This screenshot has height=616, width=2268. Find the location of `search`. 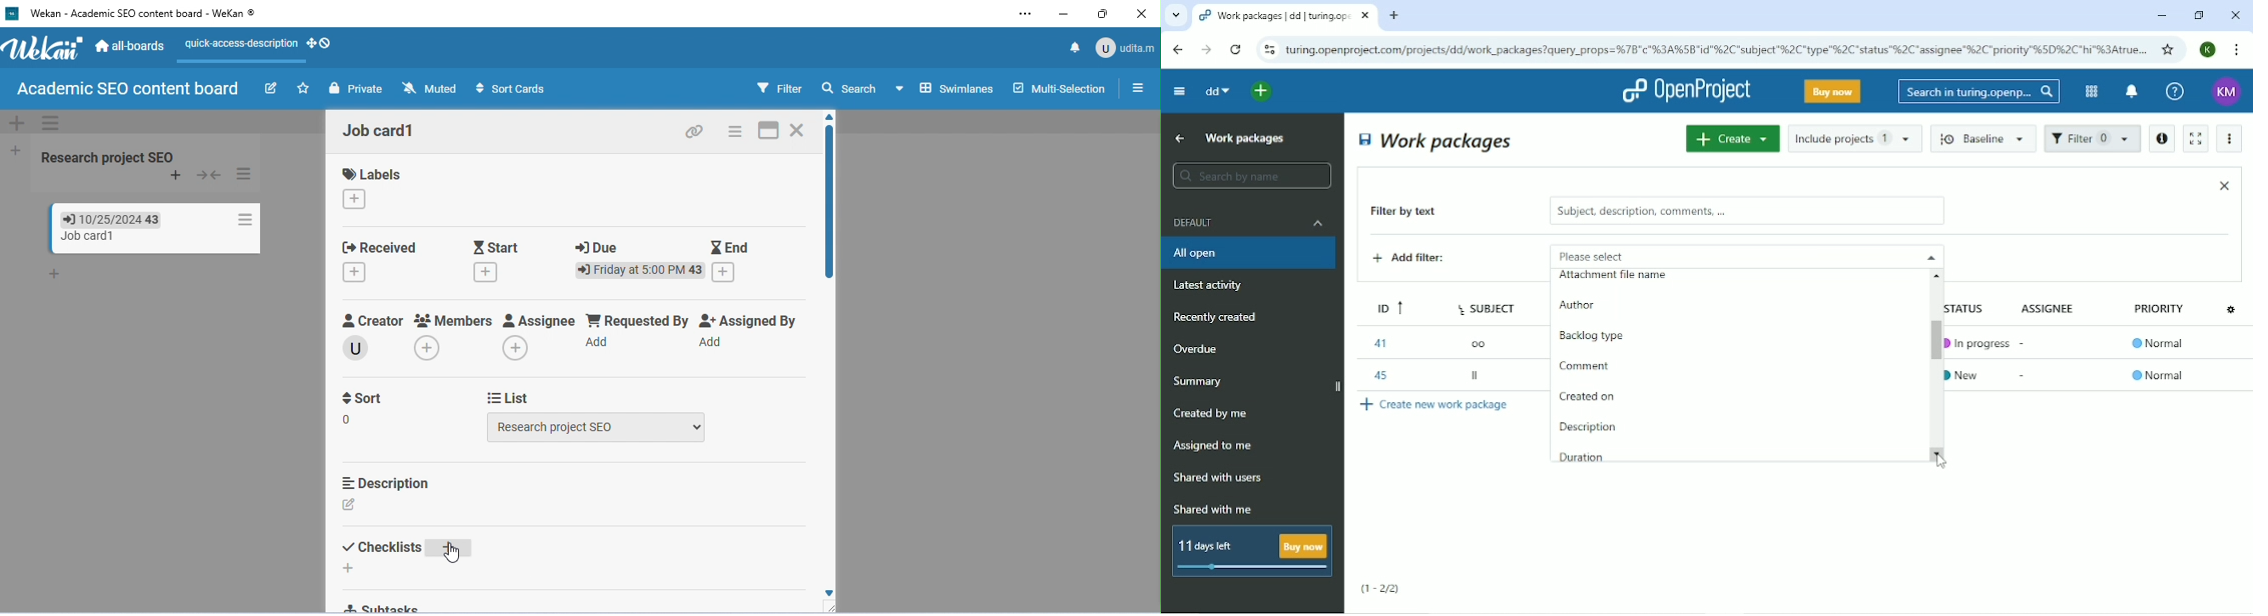

search is located at coordinates (851, 89).